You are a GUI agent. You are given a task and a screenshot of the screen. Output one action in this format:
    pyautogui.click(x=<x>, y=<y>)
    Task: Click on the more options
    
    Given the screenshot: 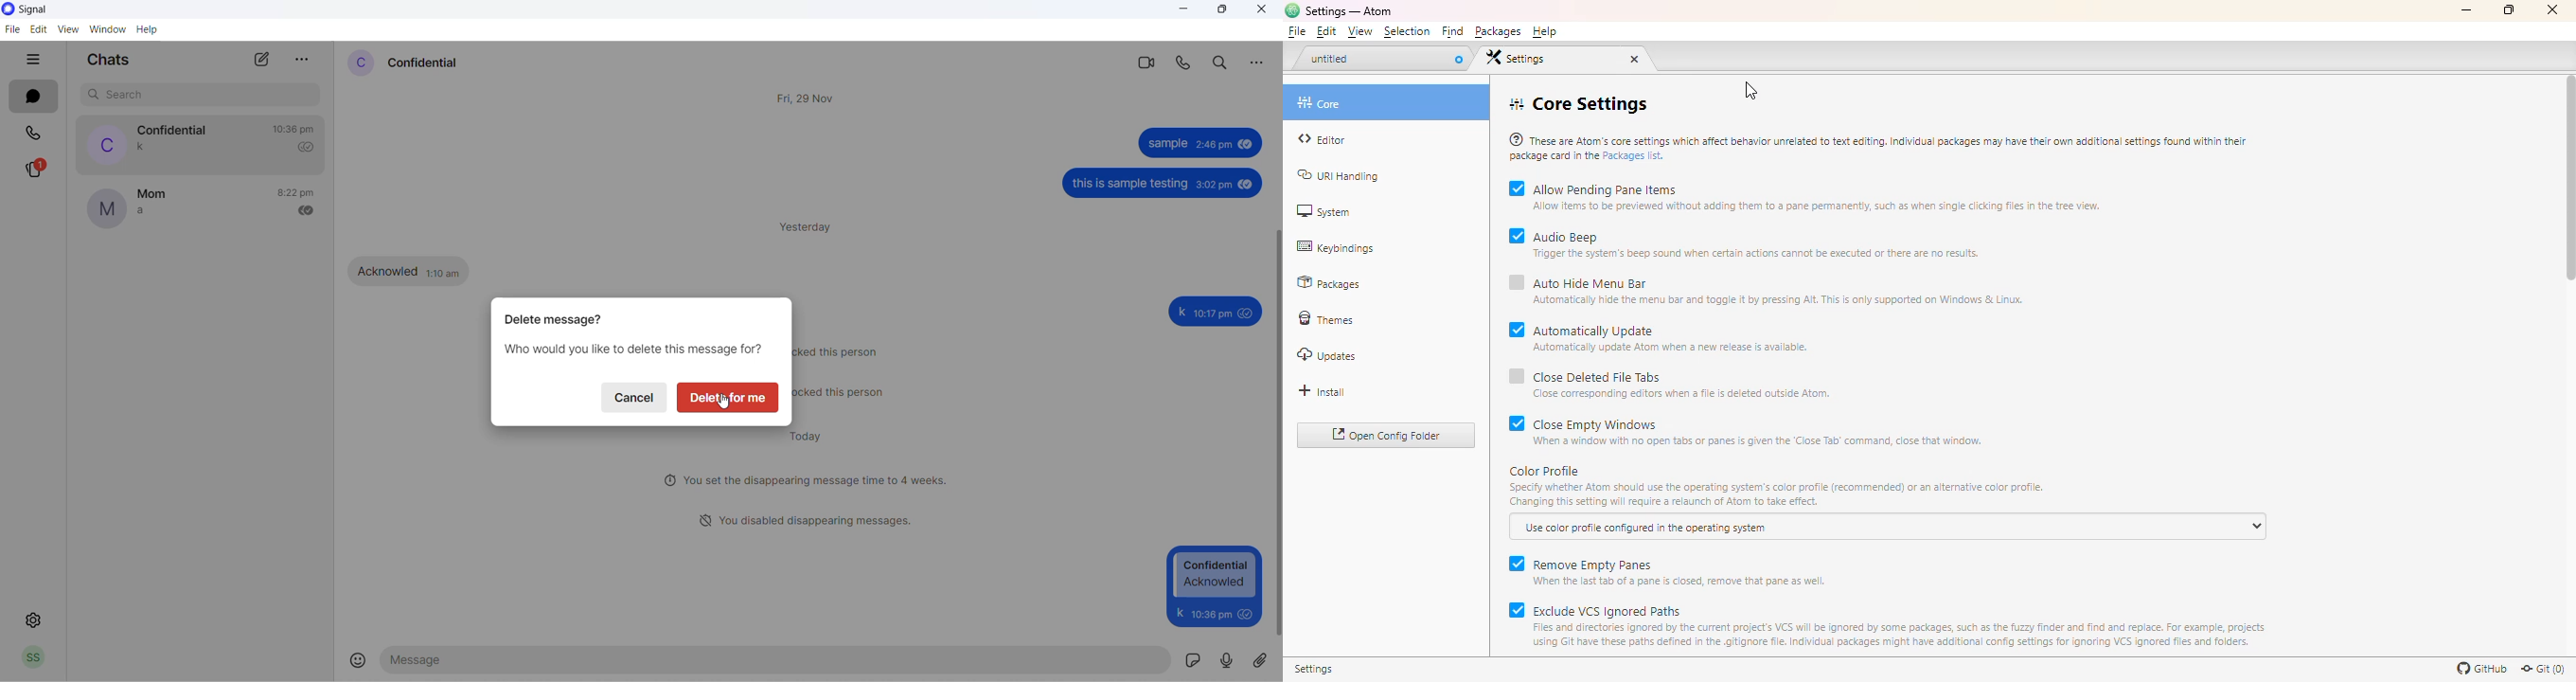 What is the action you would take?
    pyautogui.click(x=301, y=59)
    